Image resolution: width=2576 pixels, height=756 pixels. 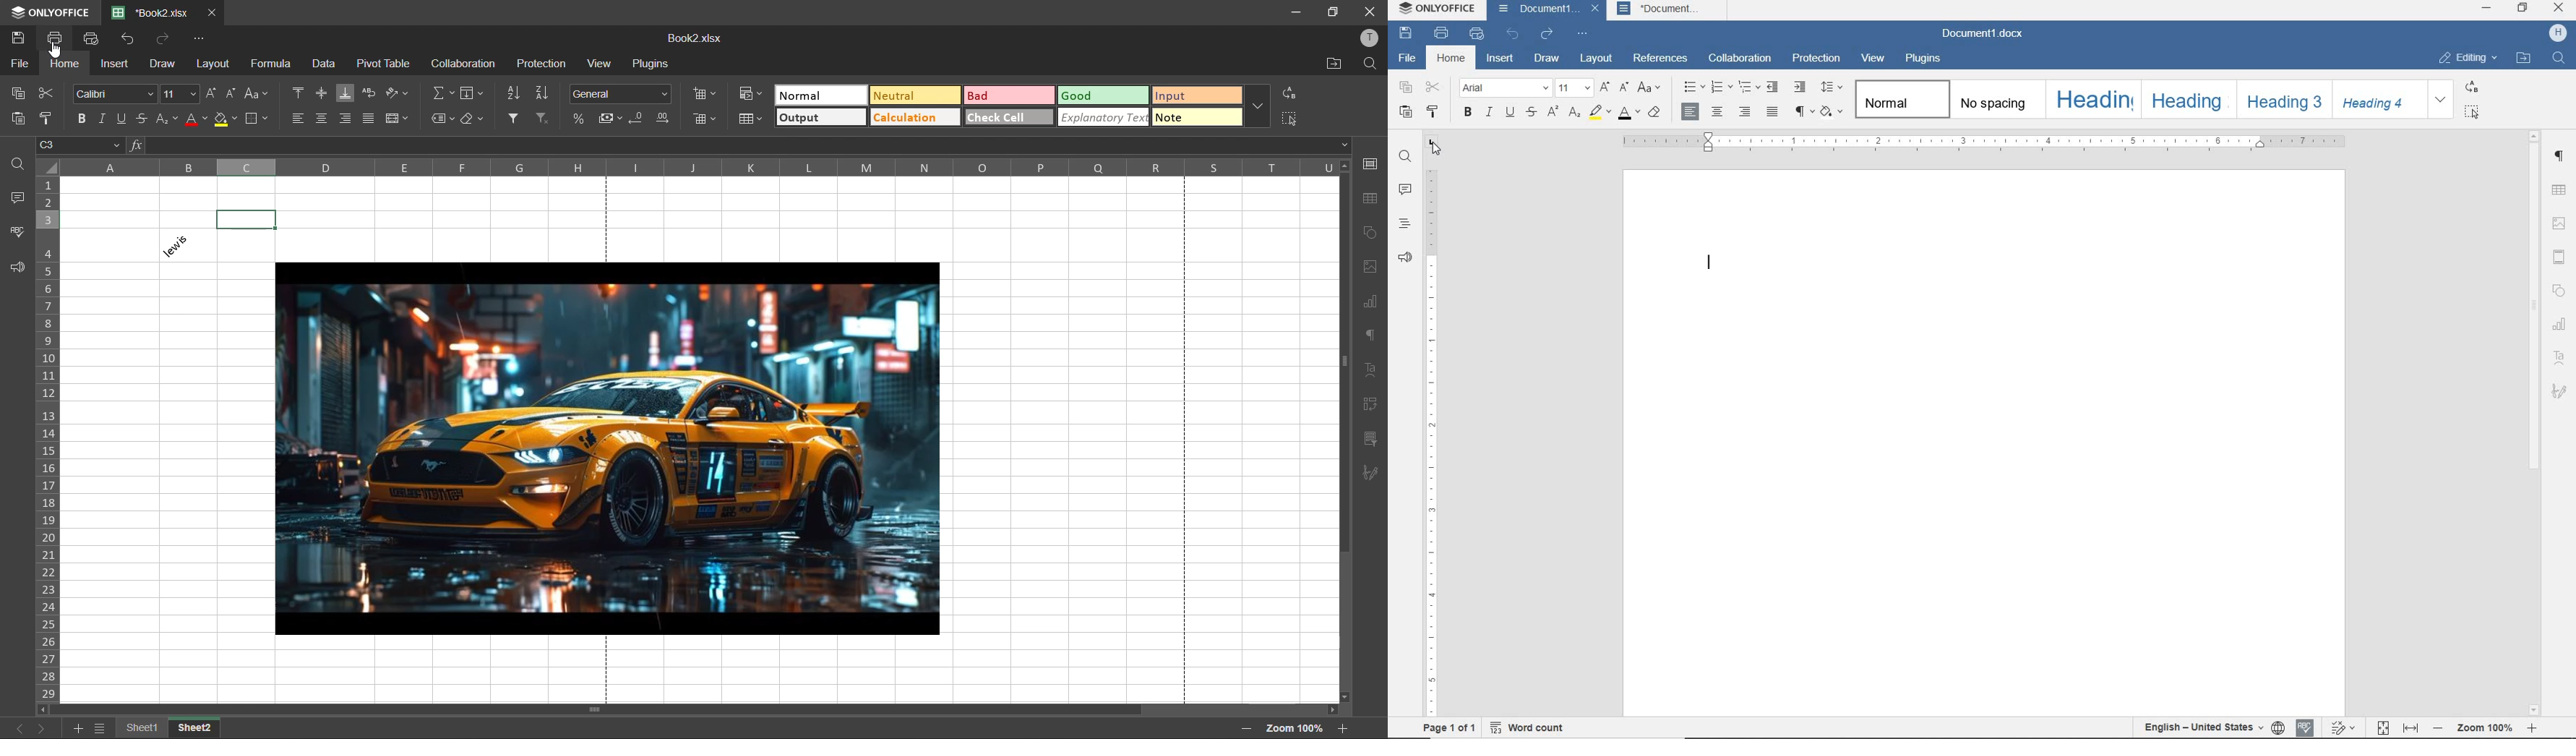 What do you see at coordinates (178, 94) in the screenshot?
I see `font size` at bounding box center [178, 94].